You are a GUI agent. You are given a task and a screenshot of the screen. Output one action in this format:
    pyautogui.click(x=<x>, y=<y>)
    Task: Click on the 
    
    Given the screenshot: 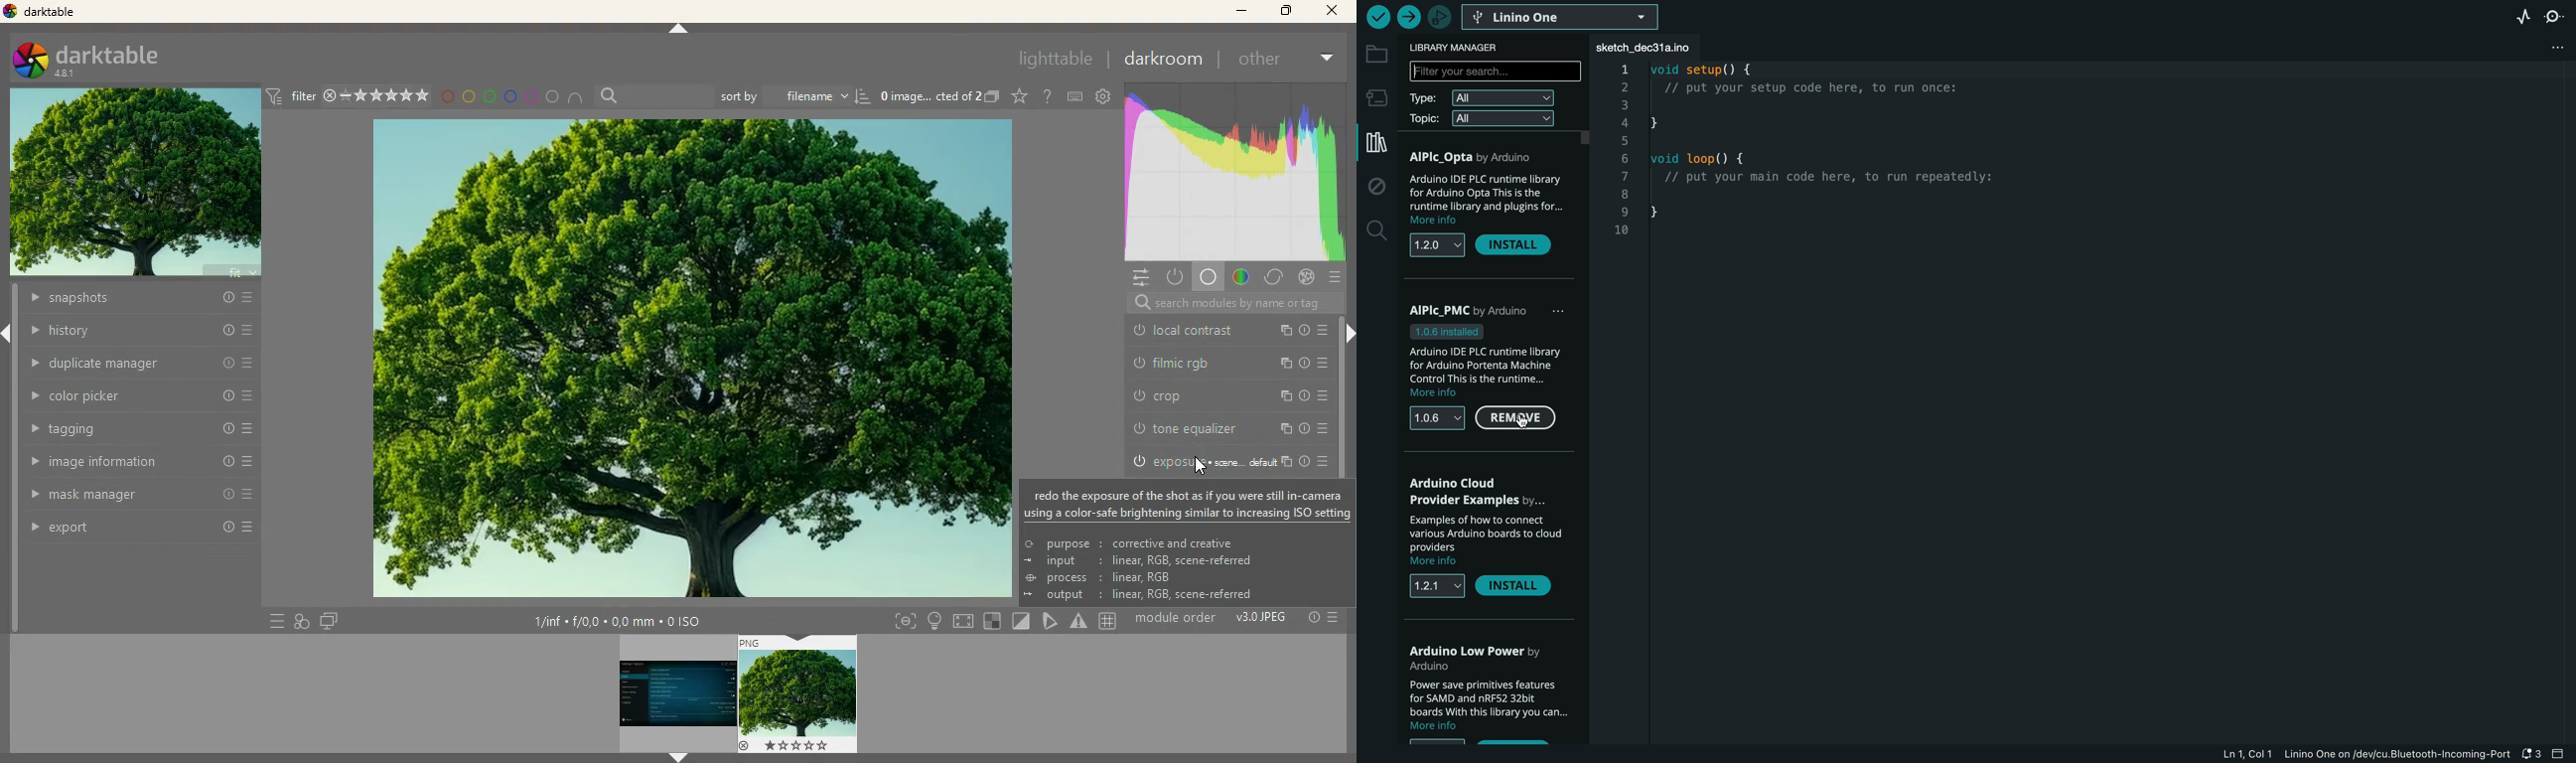 What is the action you would take?
    pyautogui.click(x=1226, y=462)
    